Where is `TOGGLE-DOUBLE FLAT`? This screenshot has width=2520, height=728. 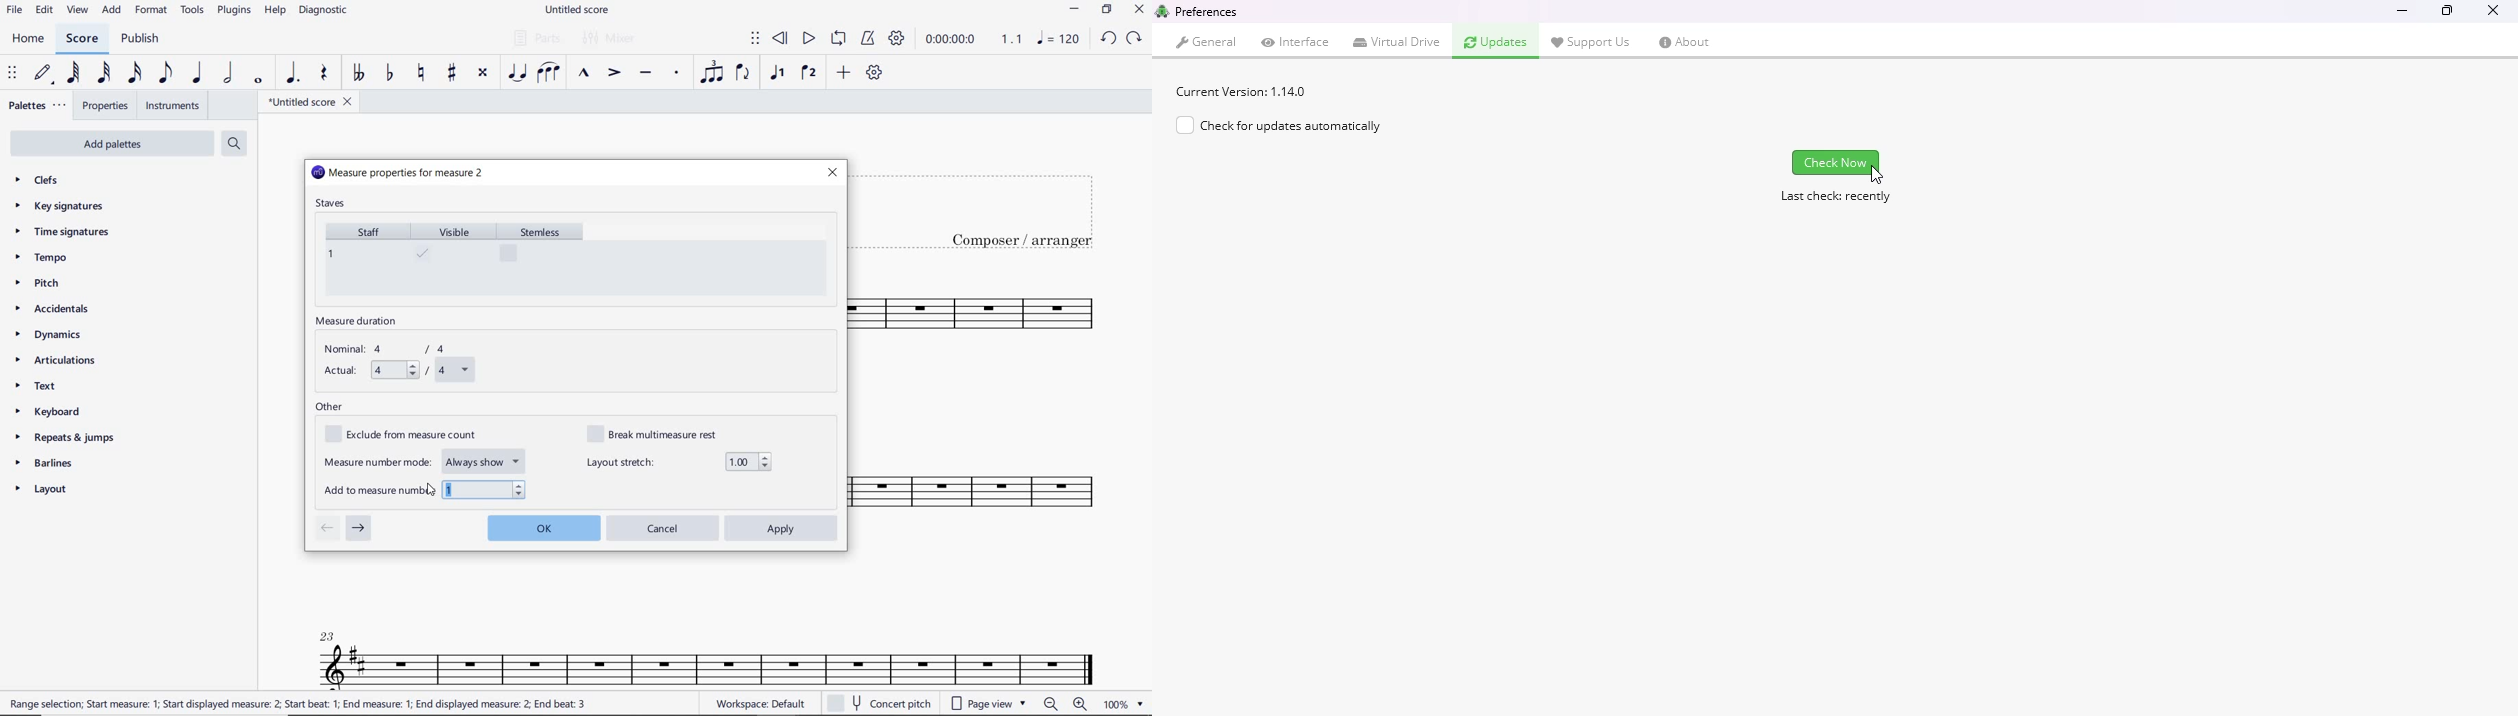
TOGGLE-DOUBLE FLAT is located at coordinates (358, 73).